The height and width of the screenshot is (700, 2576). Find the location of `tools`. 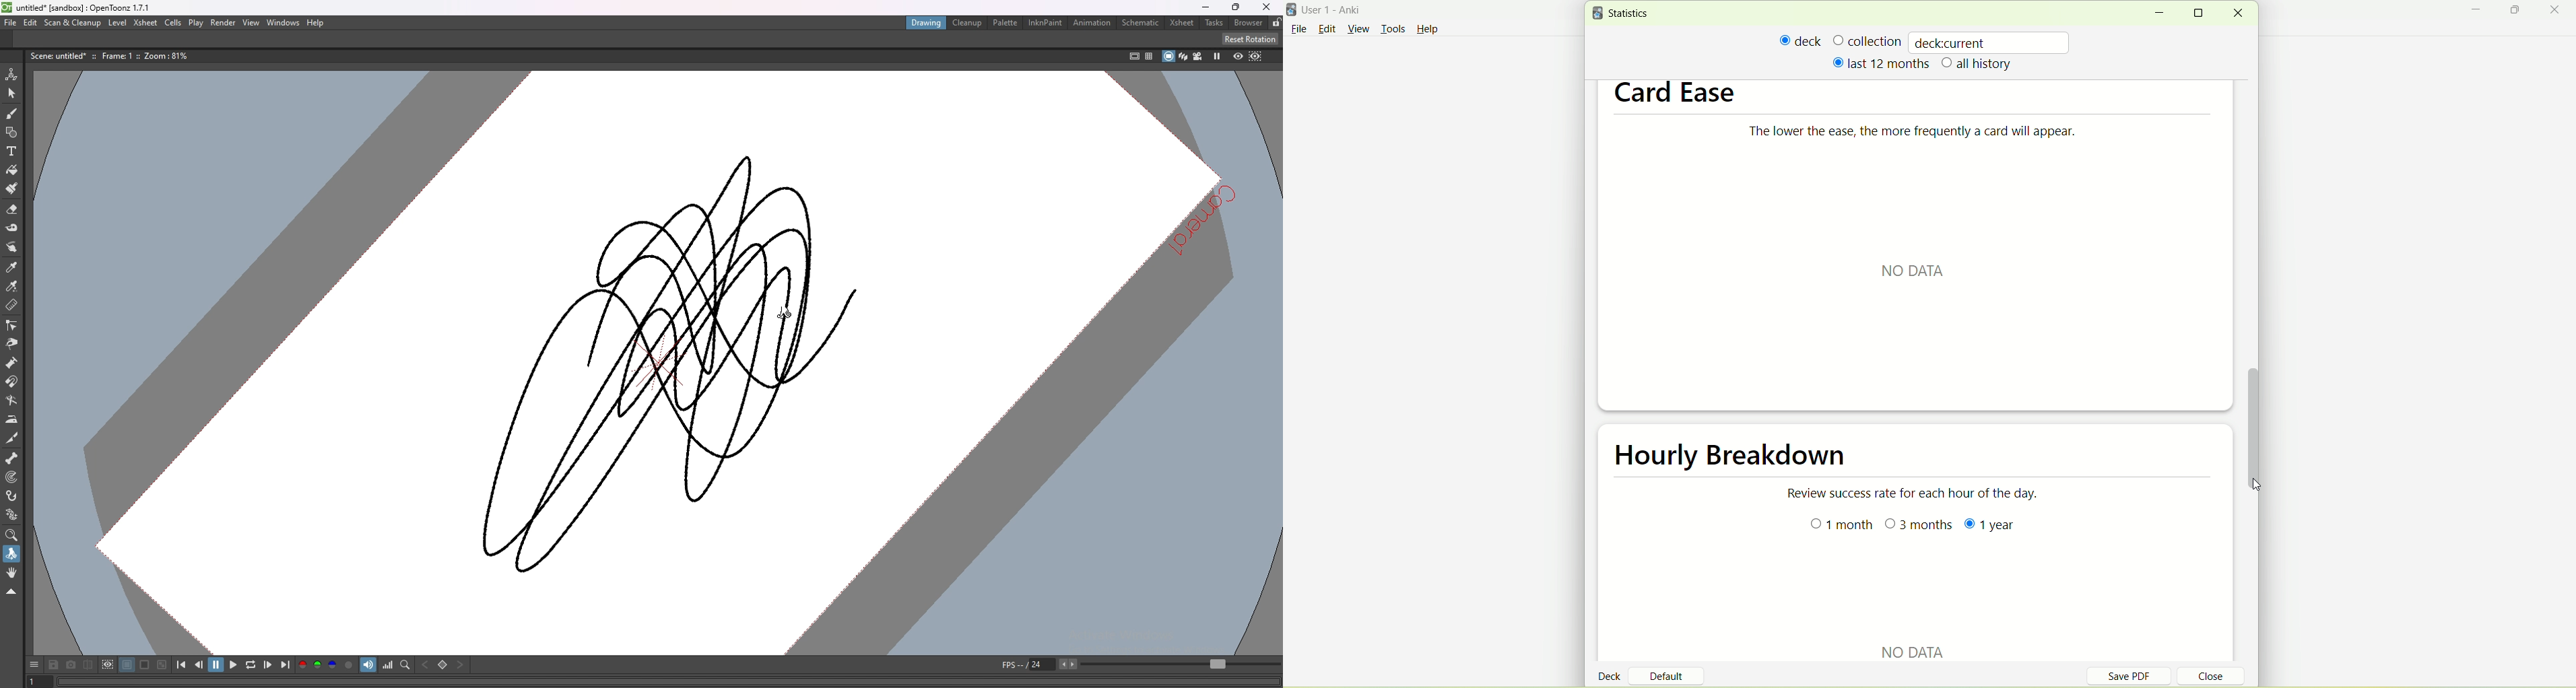

tools is located at coordinates (1393, 30).